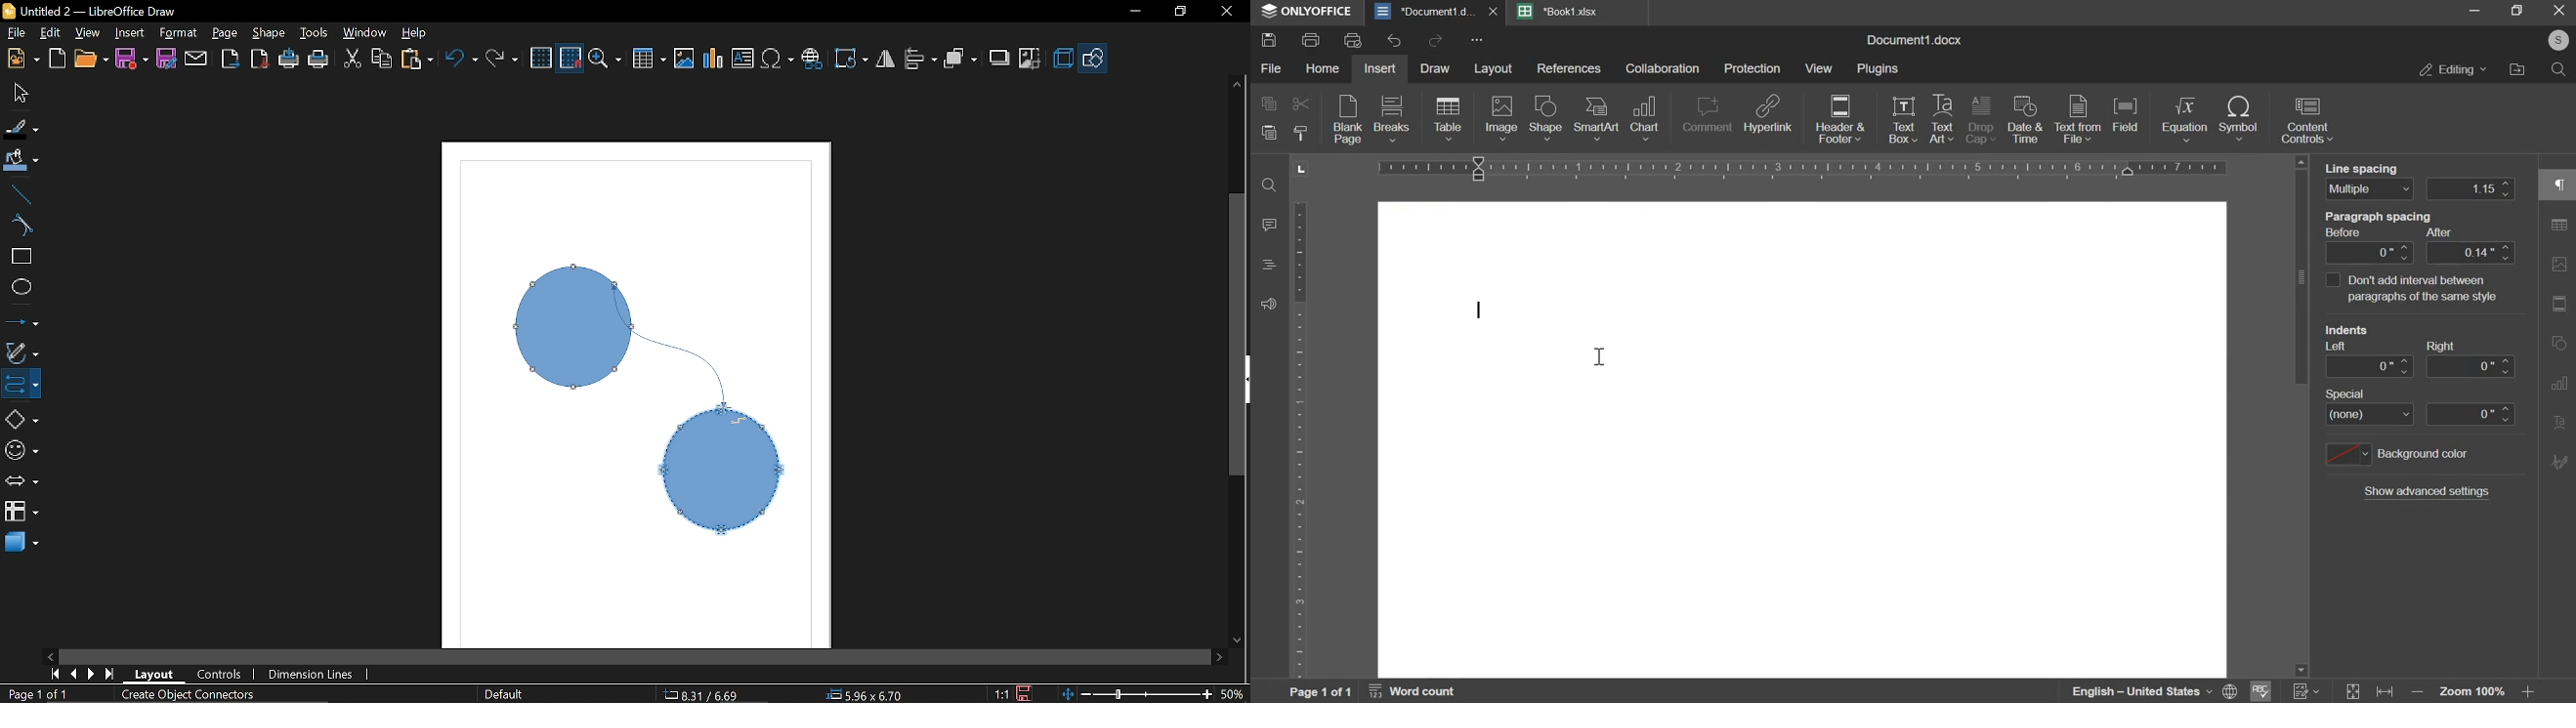 The height and width of the screenshot is (728, 2576). Describe the element at coordinates (1308, 12) in the screenshot. I see `ONLYOFFICE` at that location.